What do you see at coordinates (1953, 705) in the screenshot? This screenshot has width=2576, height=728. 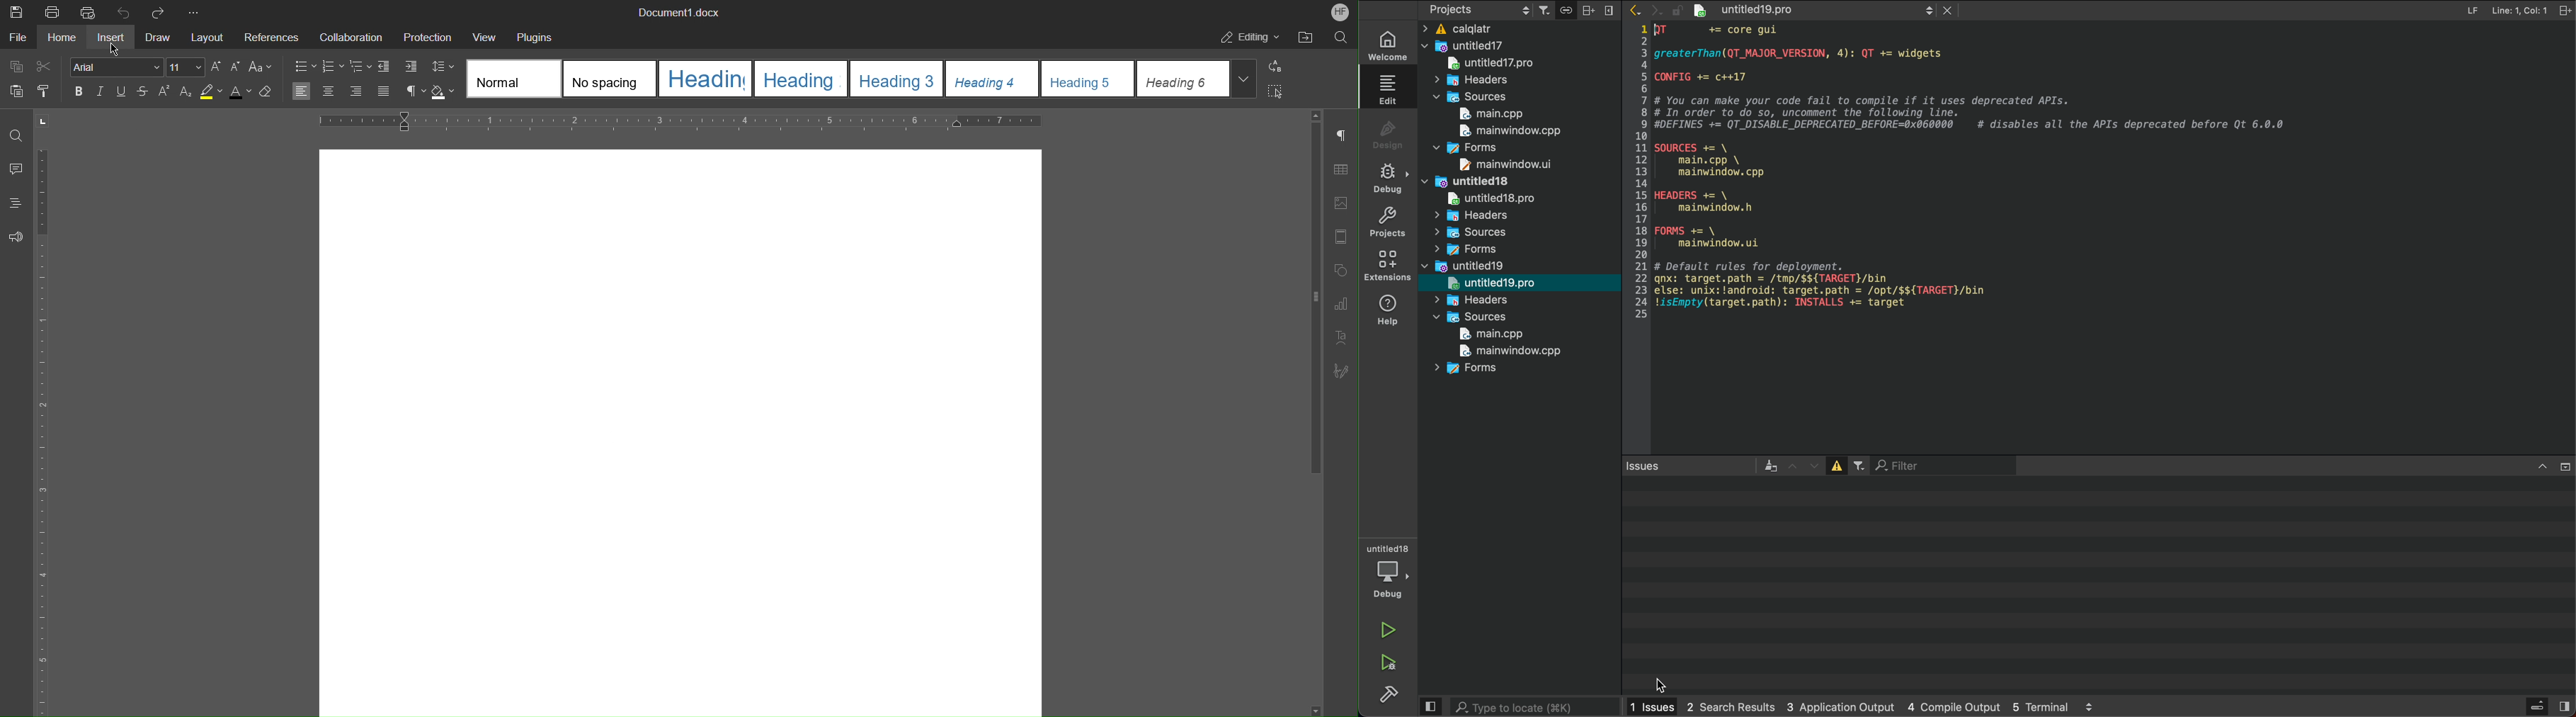 I see `4 compile output` at bounding box center [1953, 705].